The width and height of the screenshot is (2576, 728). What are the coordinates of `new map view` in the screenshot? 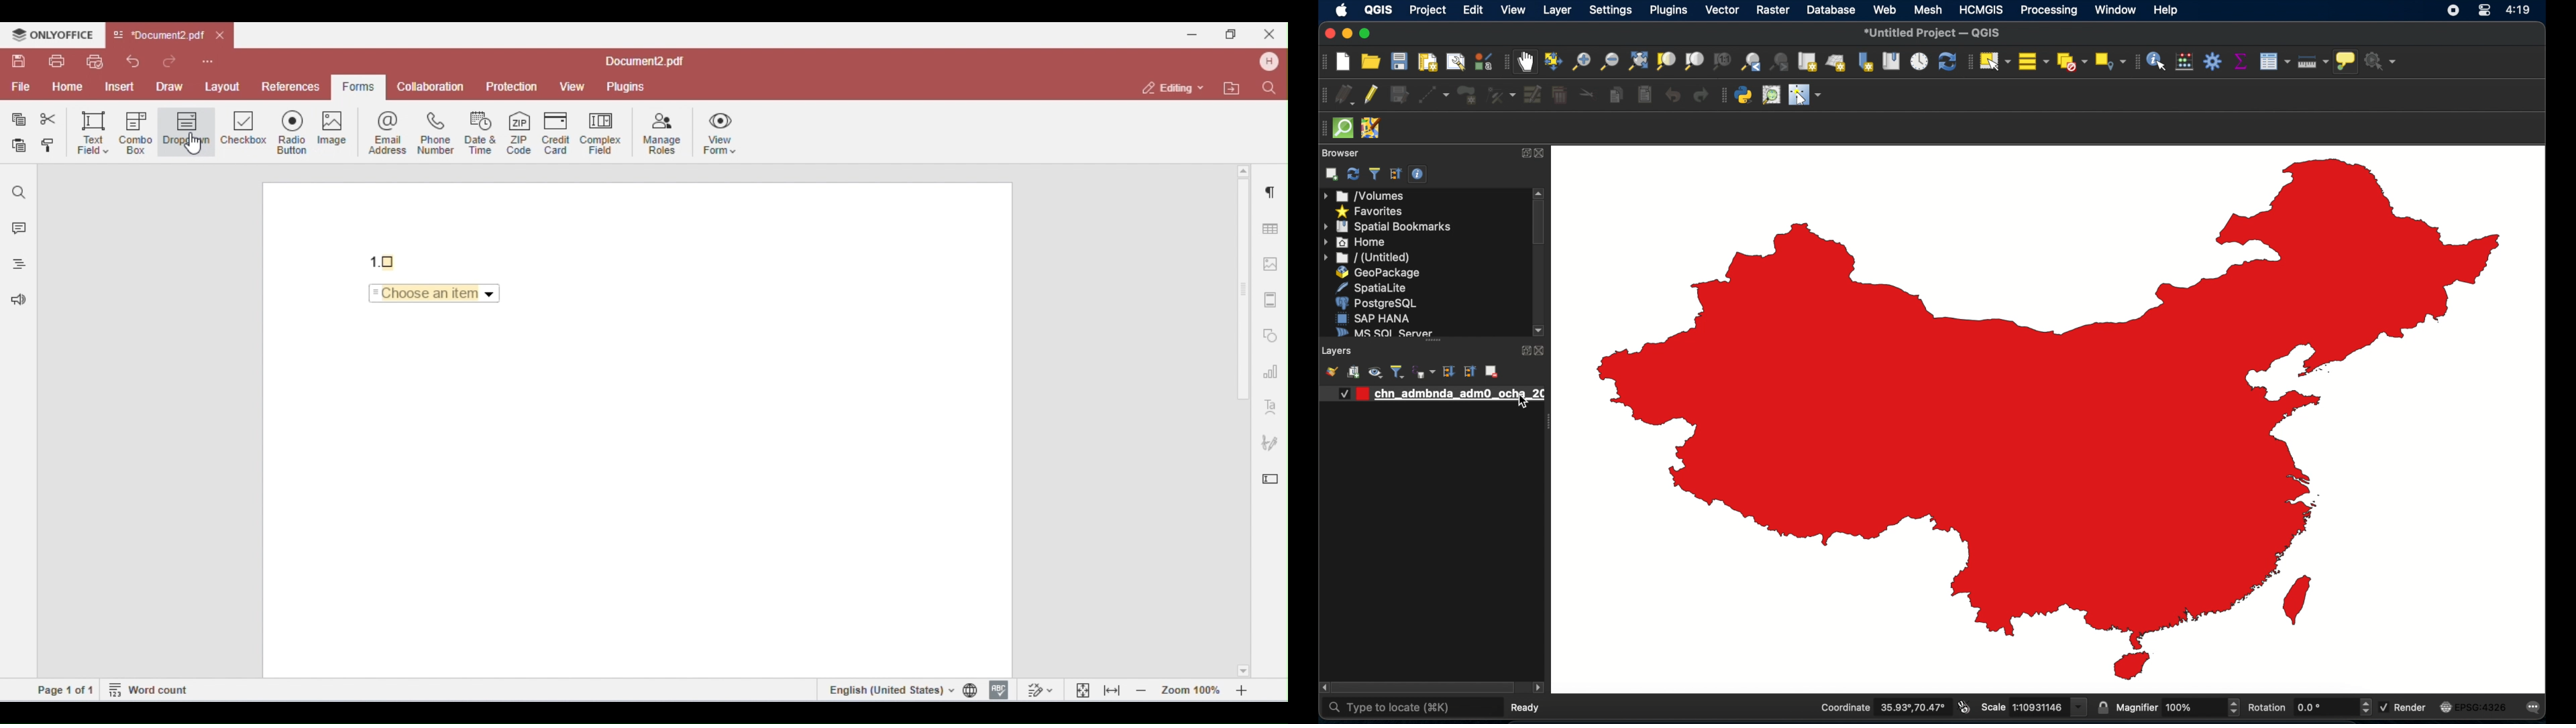 It's located at (1808, 62).